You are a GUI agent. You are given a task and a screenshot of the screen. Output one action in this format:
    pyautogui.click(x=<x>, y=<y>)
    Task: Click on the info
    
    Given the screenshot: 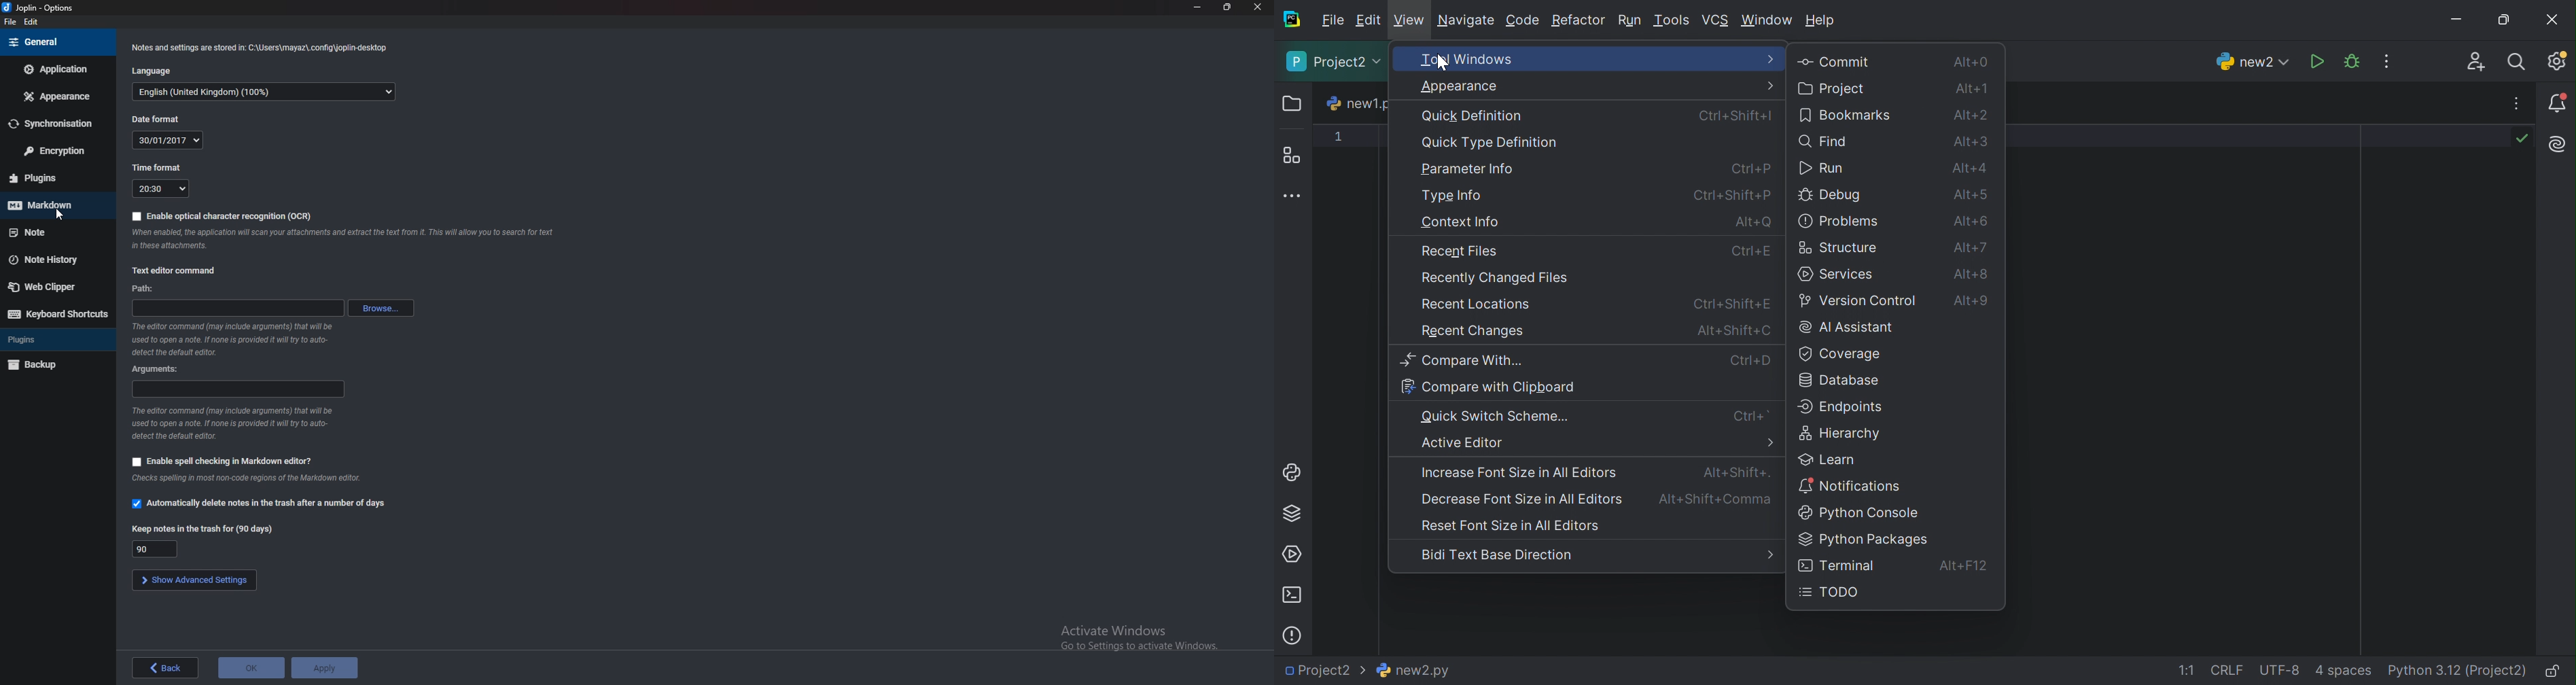 What is the action you would take?
    pyautogui.click(x=266, y=92)
    